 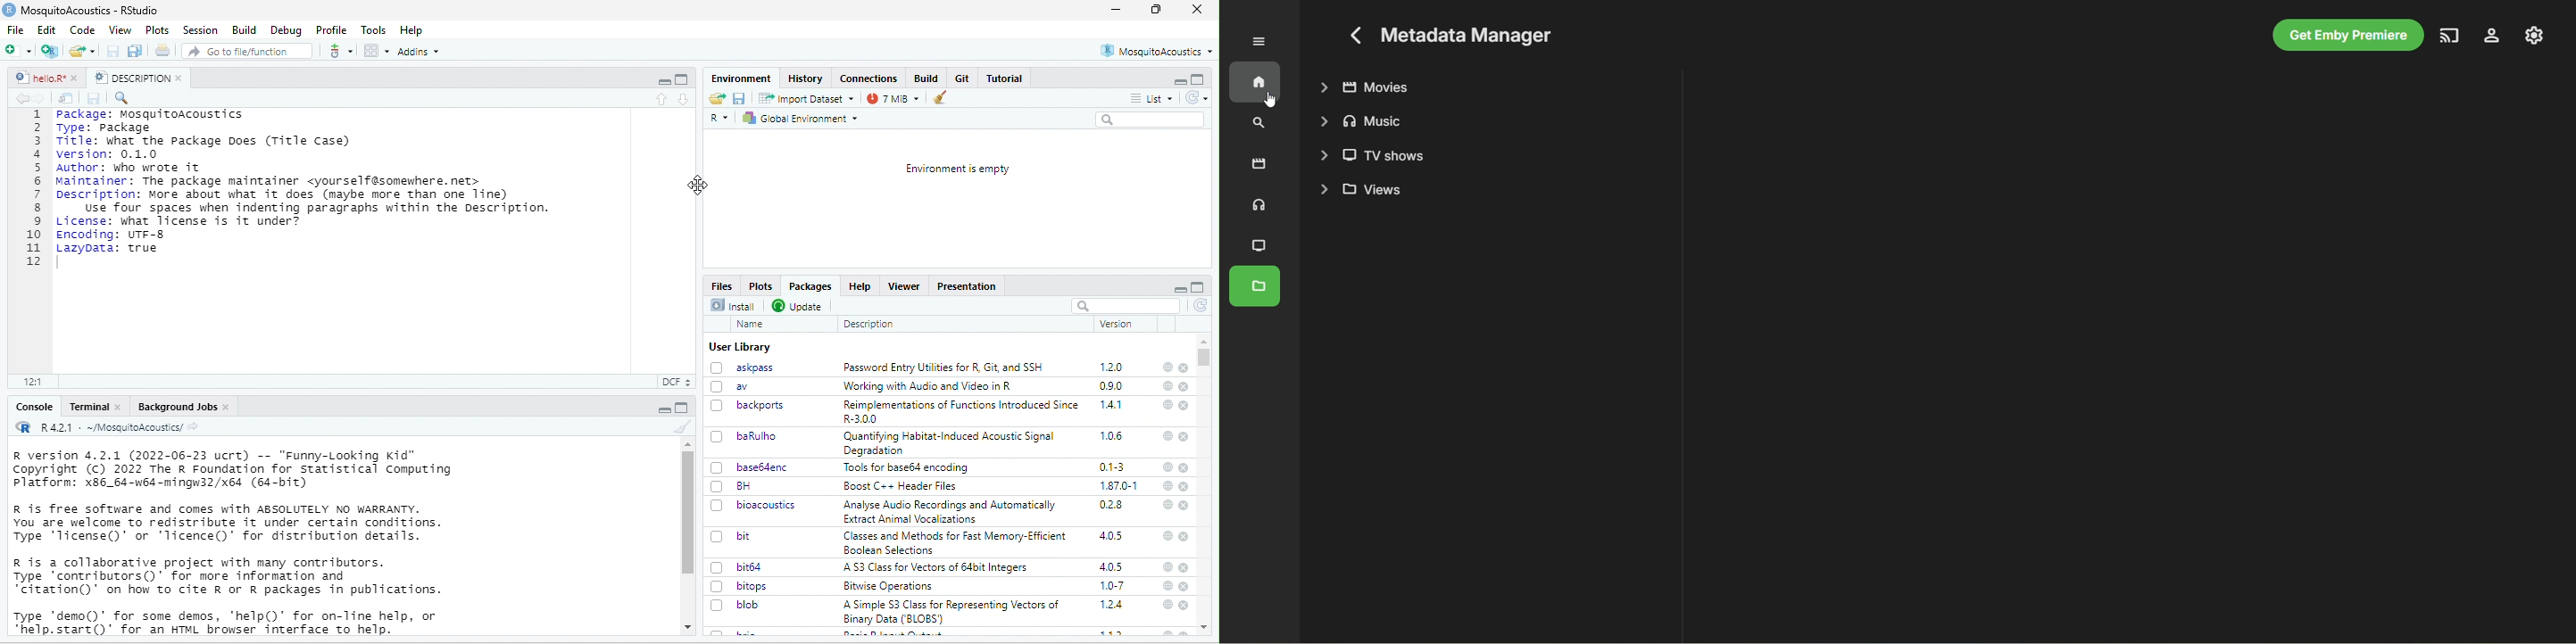 What do you see at coordinates (182, 406) in the screenshot?
I see `Background Jobs` at bounding box center [182, 406].